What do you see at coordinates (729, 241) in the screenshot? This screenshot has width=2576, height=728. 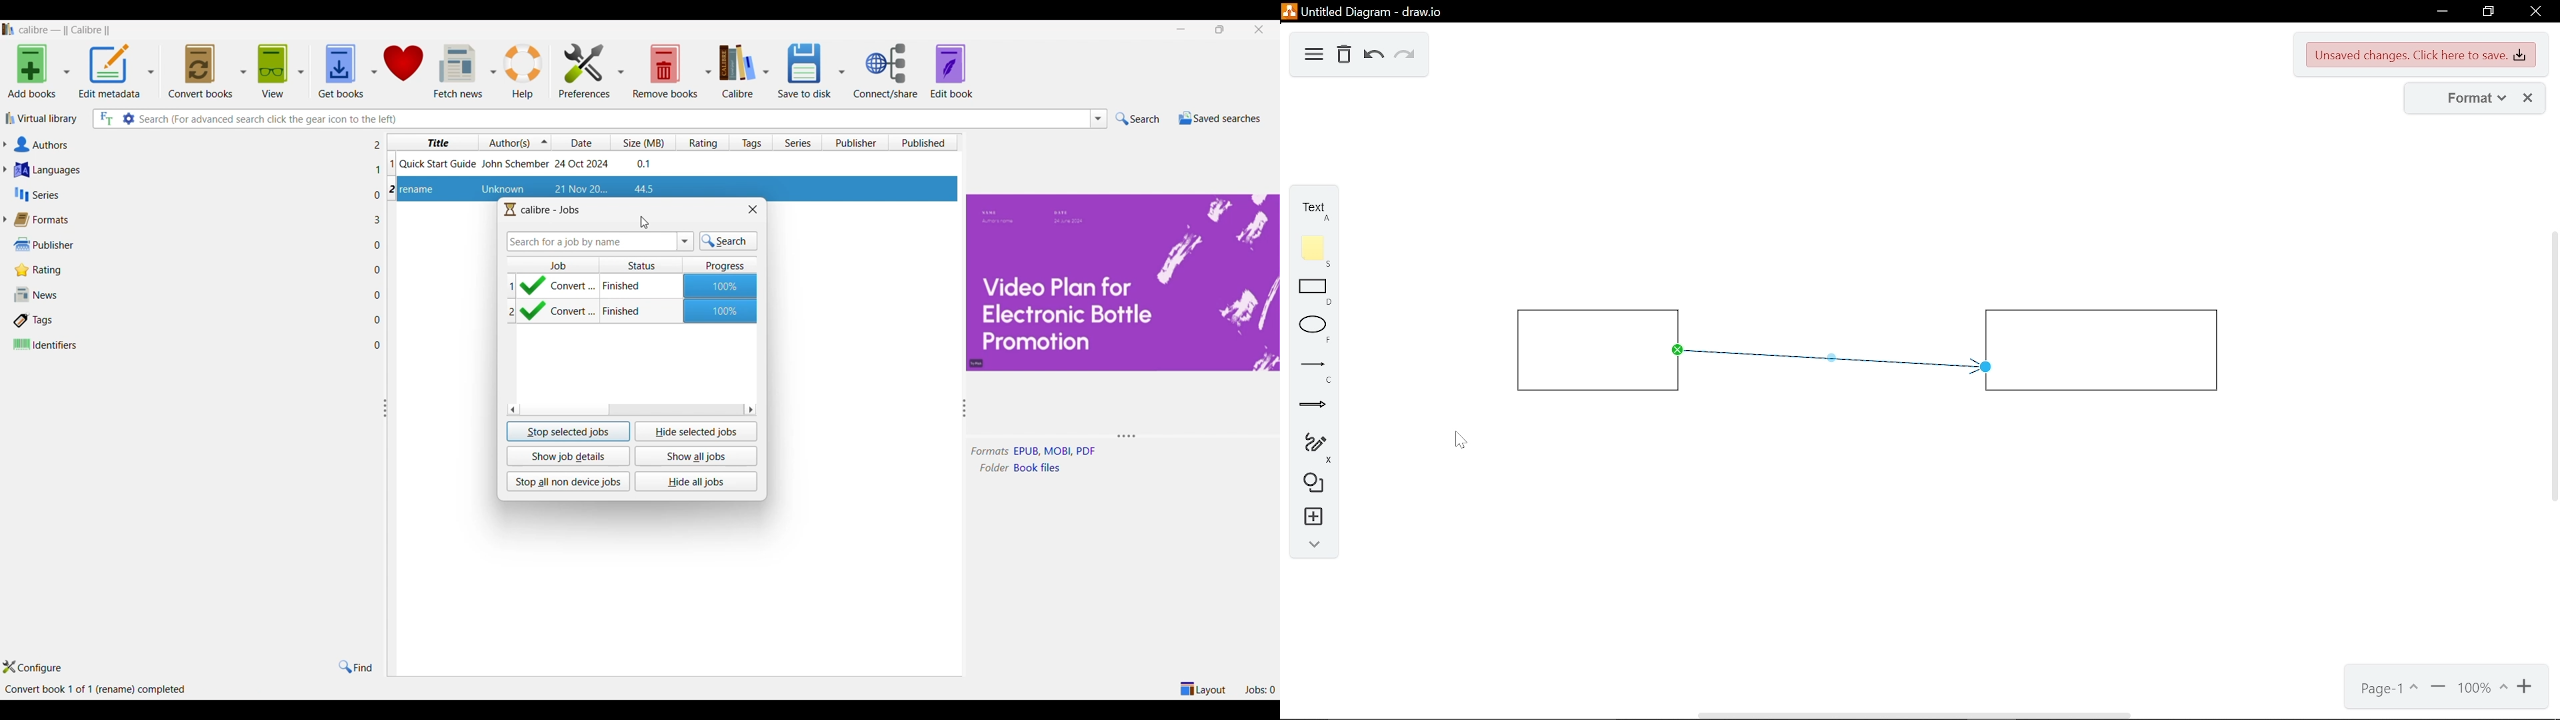 I see `Search` at bounding box center [729, 241].